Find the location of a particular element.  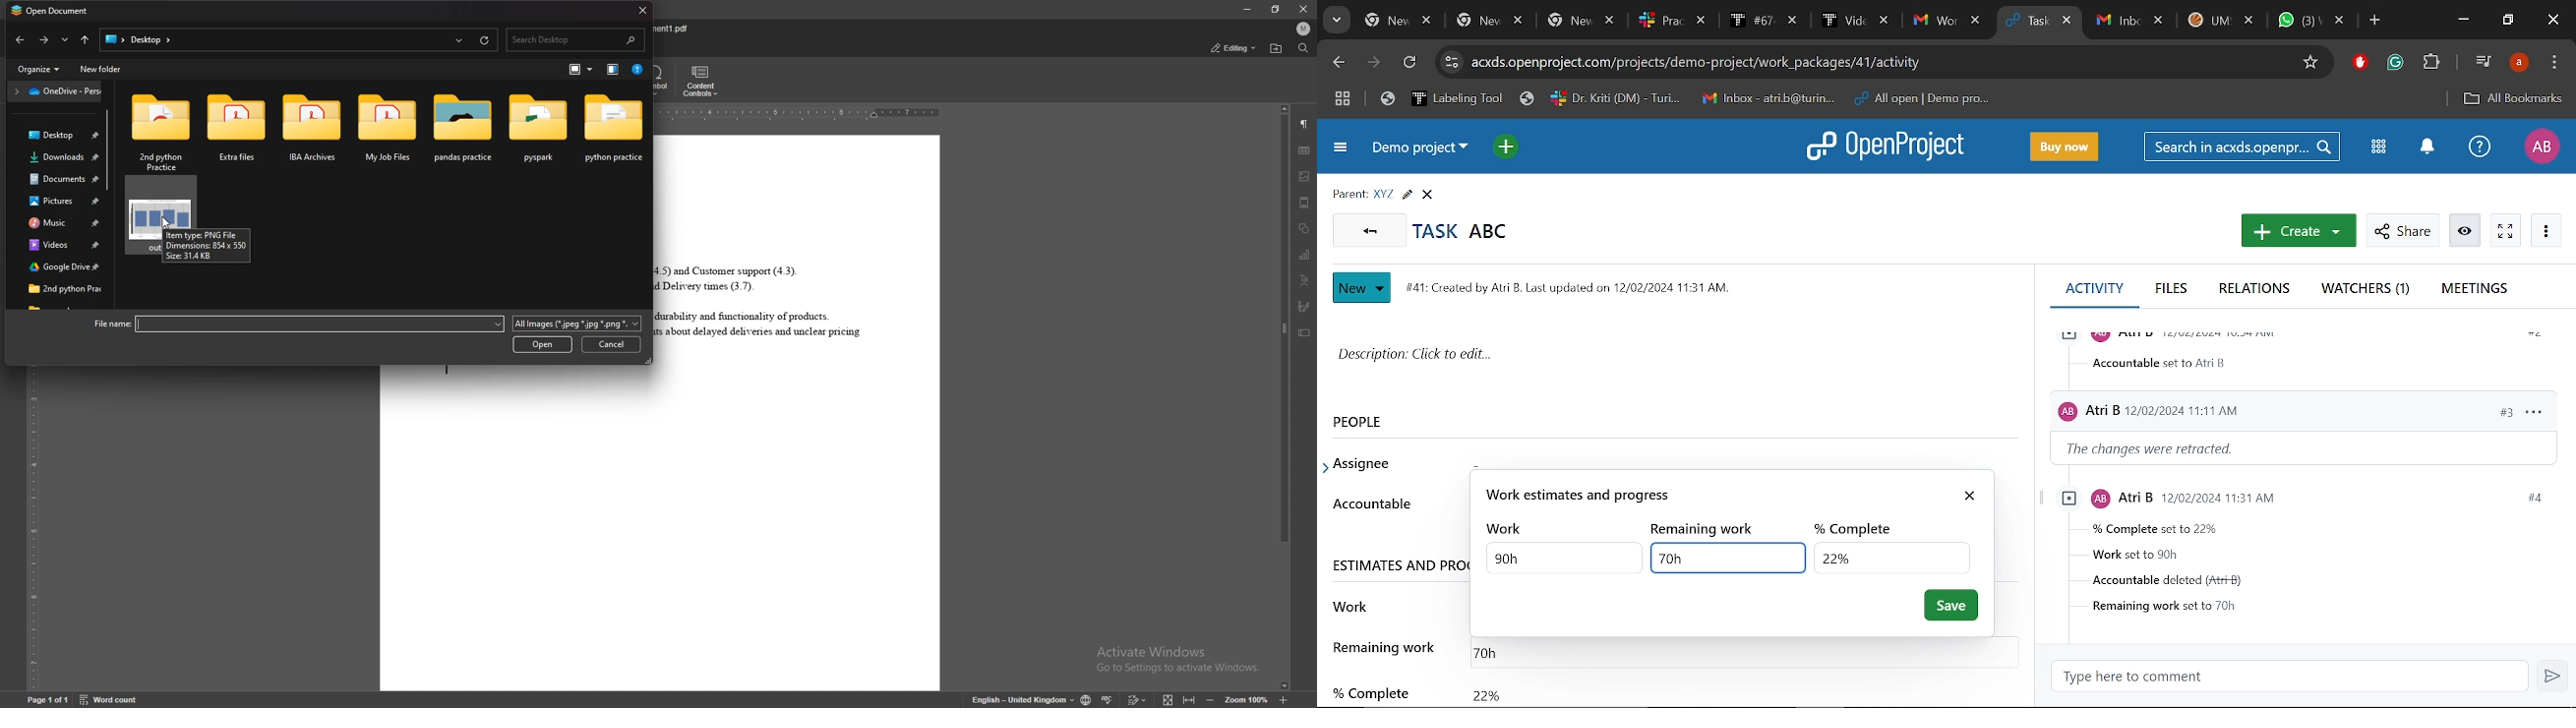

Add new tab is located at coordinates (2374, 22).